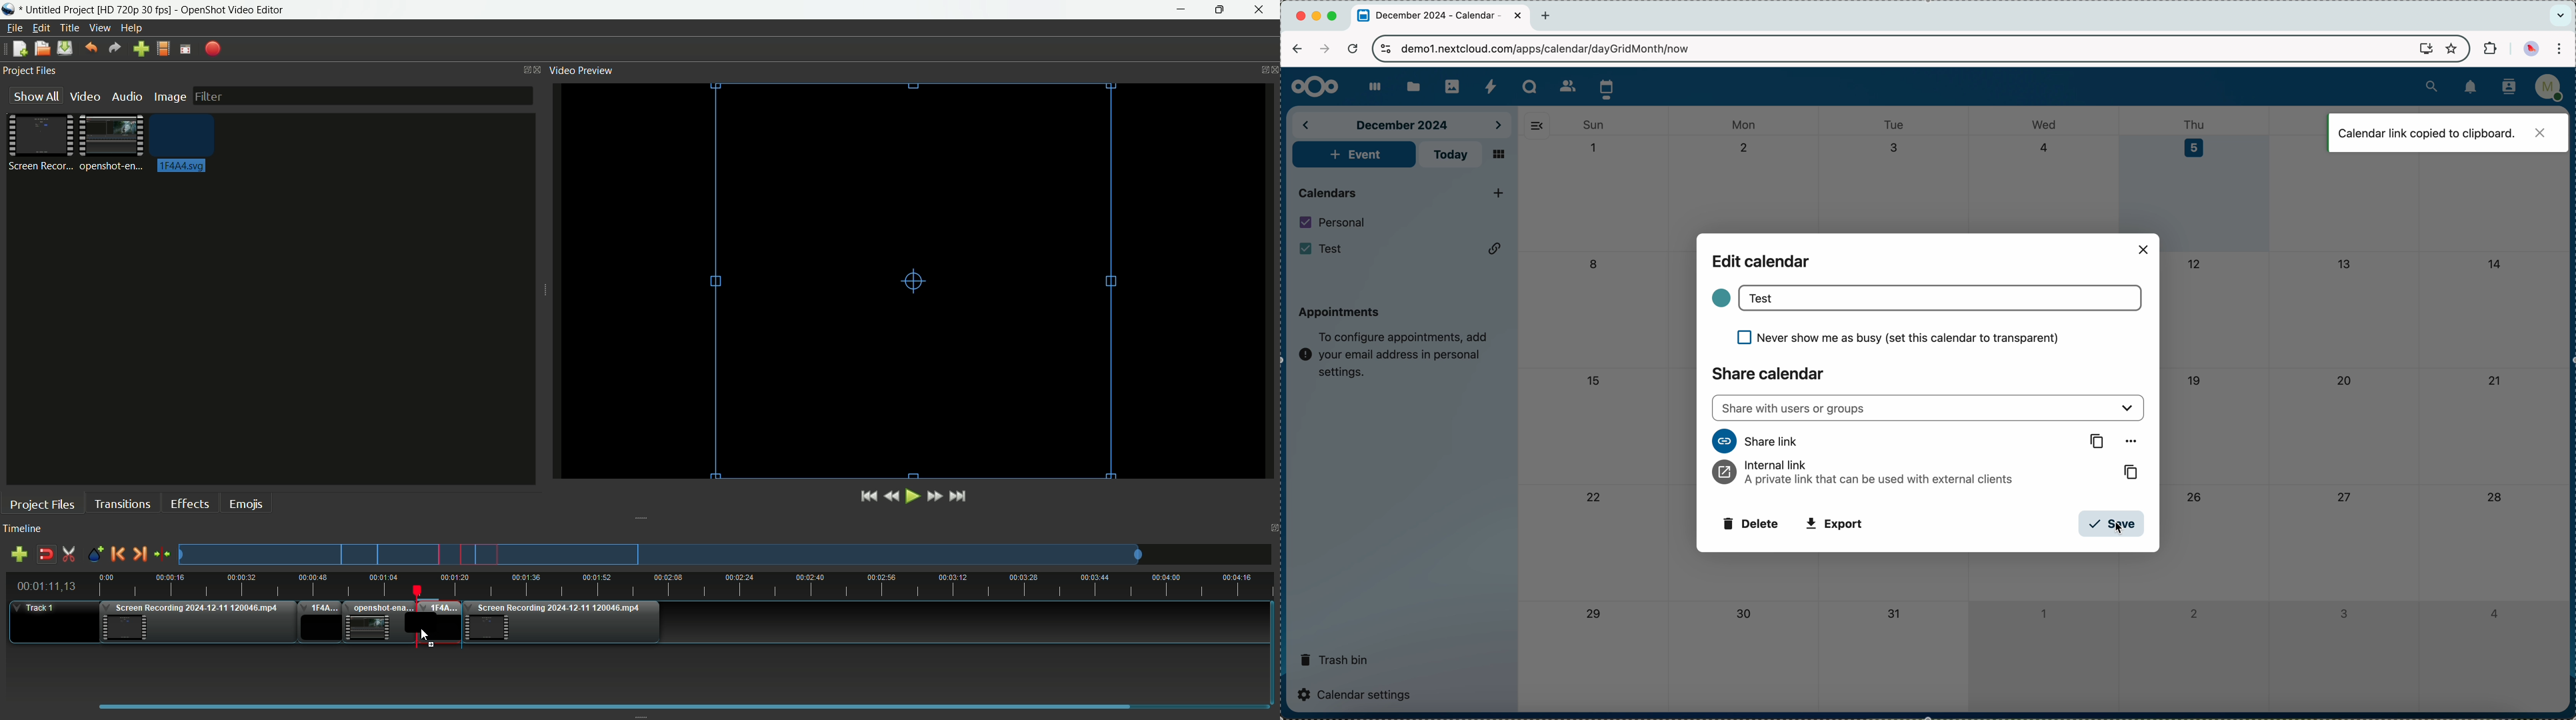 This screenshot has width=2576, height=728. What do you see at coordinates (2196, 264) in the screenshot?
I see `12` at bounding box center [2196, 264].